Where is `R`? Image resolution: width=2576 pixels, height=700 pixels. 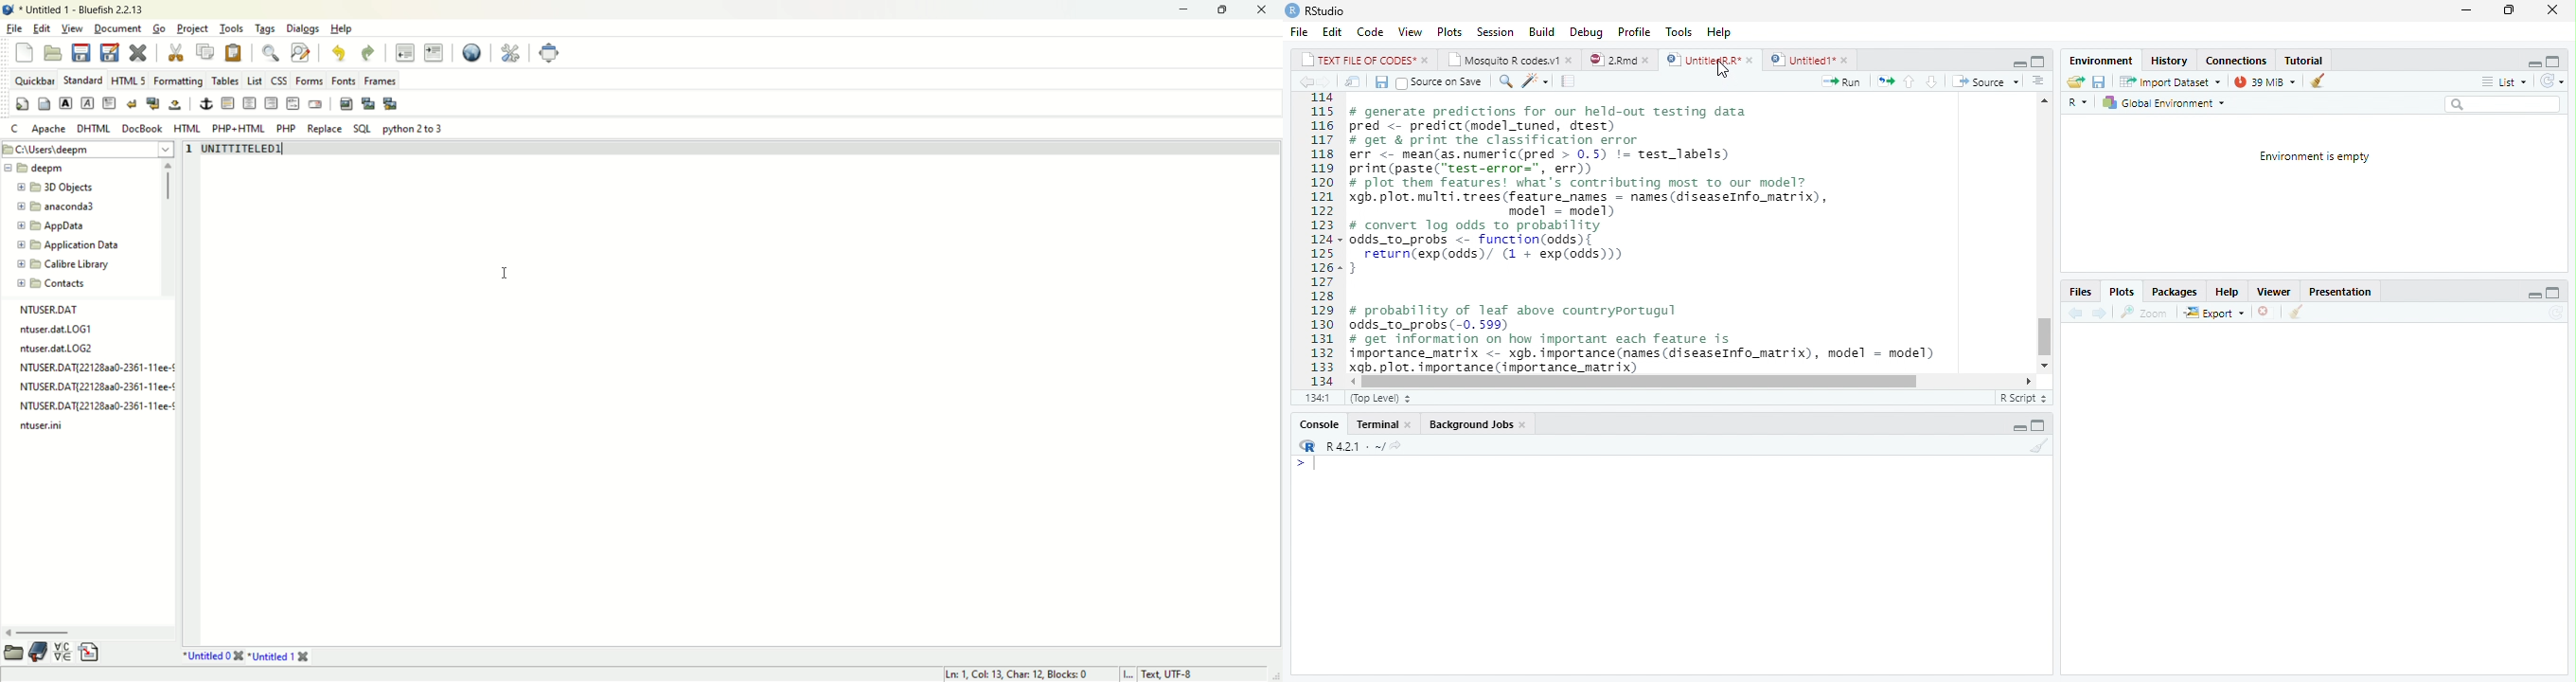
R is located at coordinates (1306, 445).